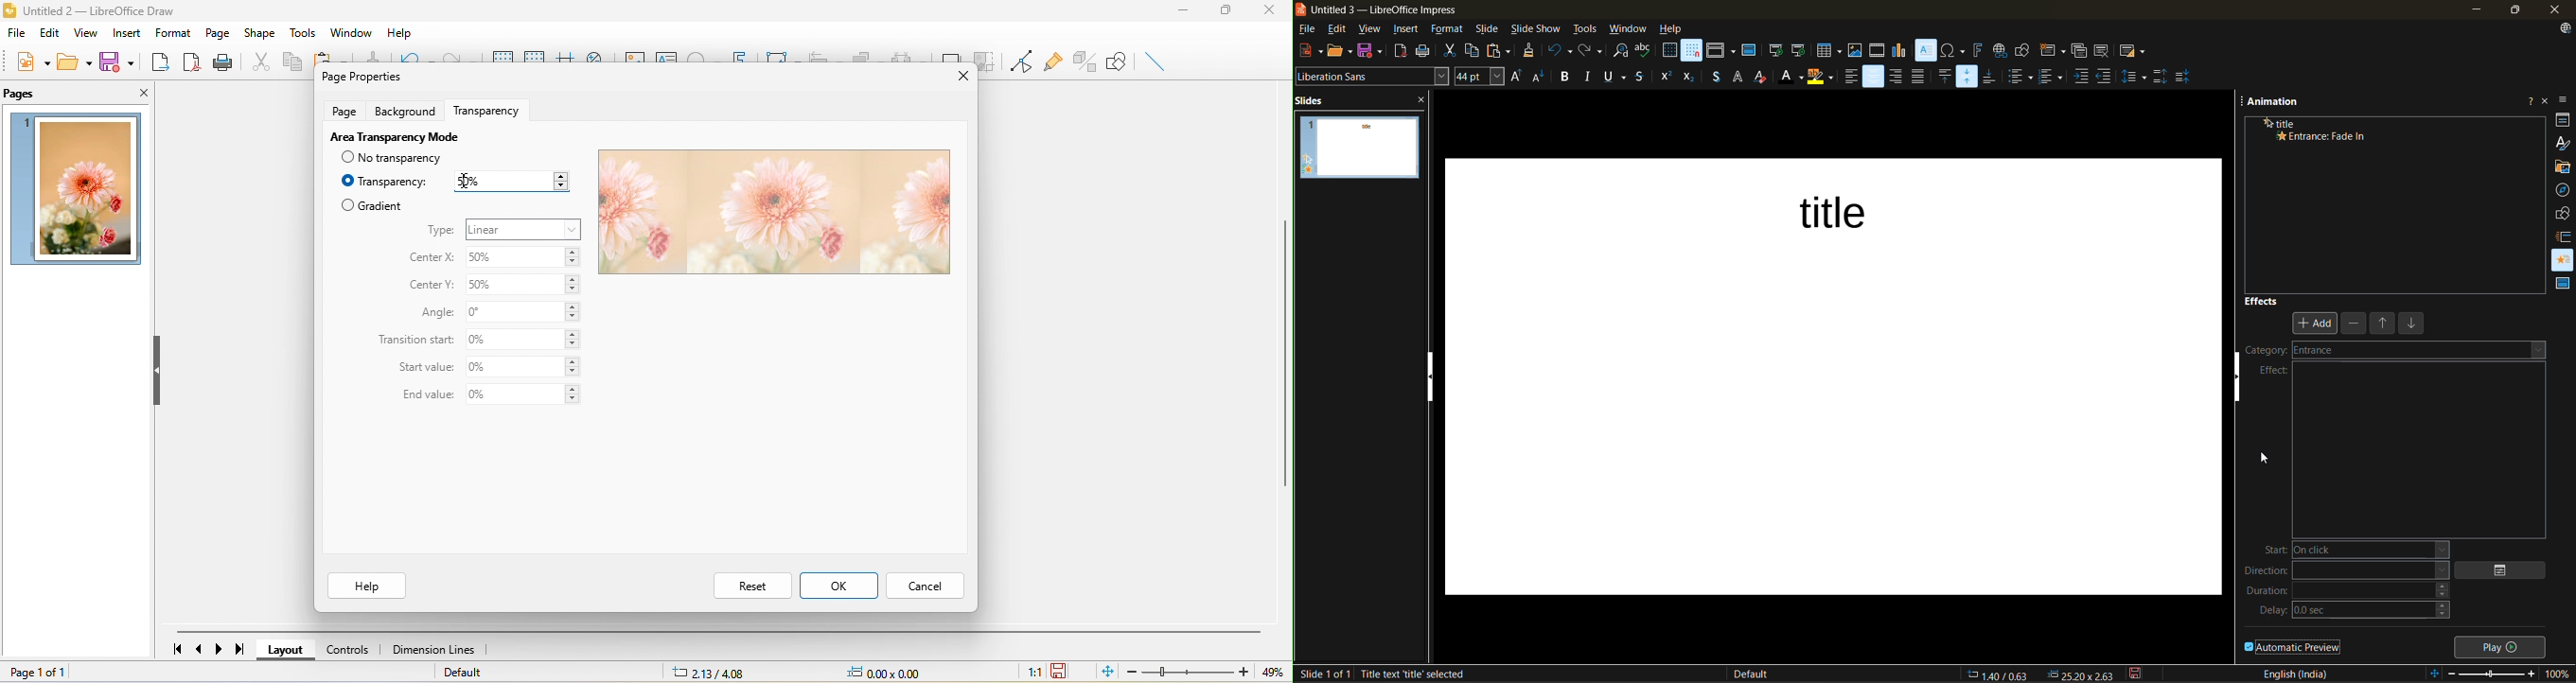 Image resolution: width=2576 pixels, height=700 pixels. I want to click on page, so click(220, 32).